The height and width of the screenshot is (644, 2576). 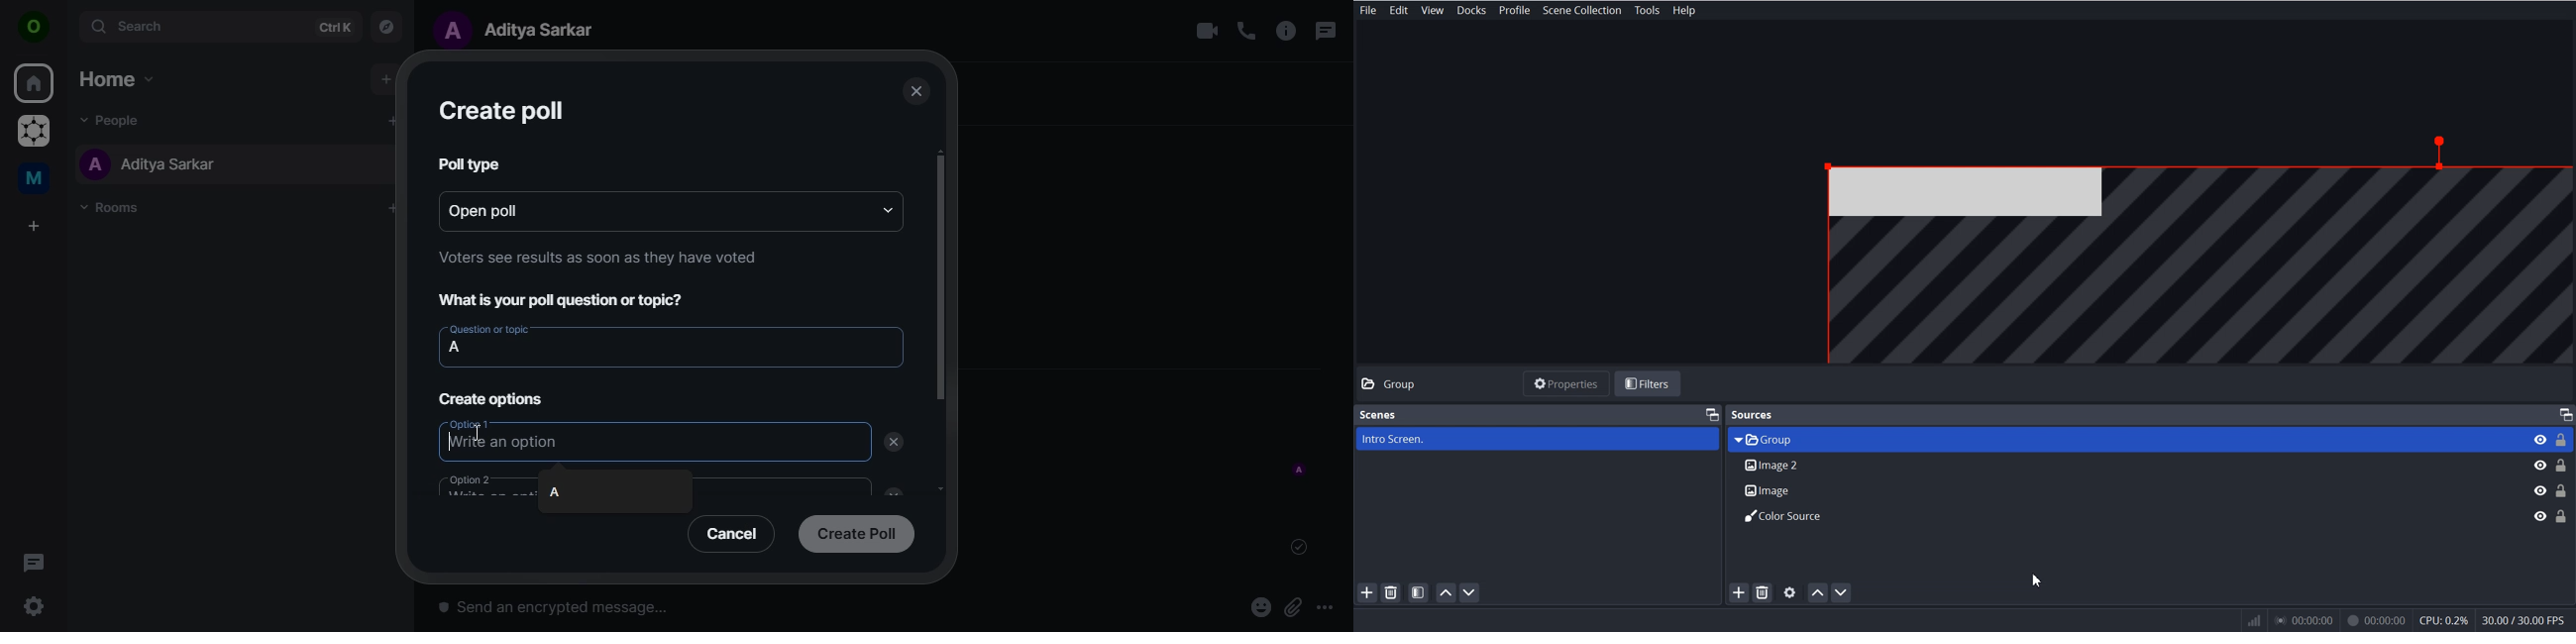 I want to click on add, so click(x=384, y=79).